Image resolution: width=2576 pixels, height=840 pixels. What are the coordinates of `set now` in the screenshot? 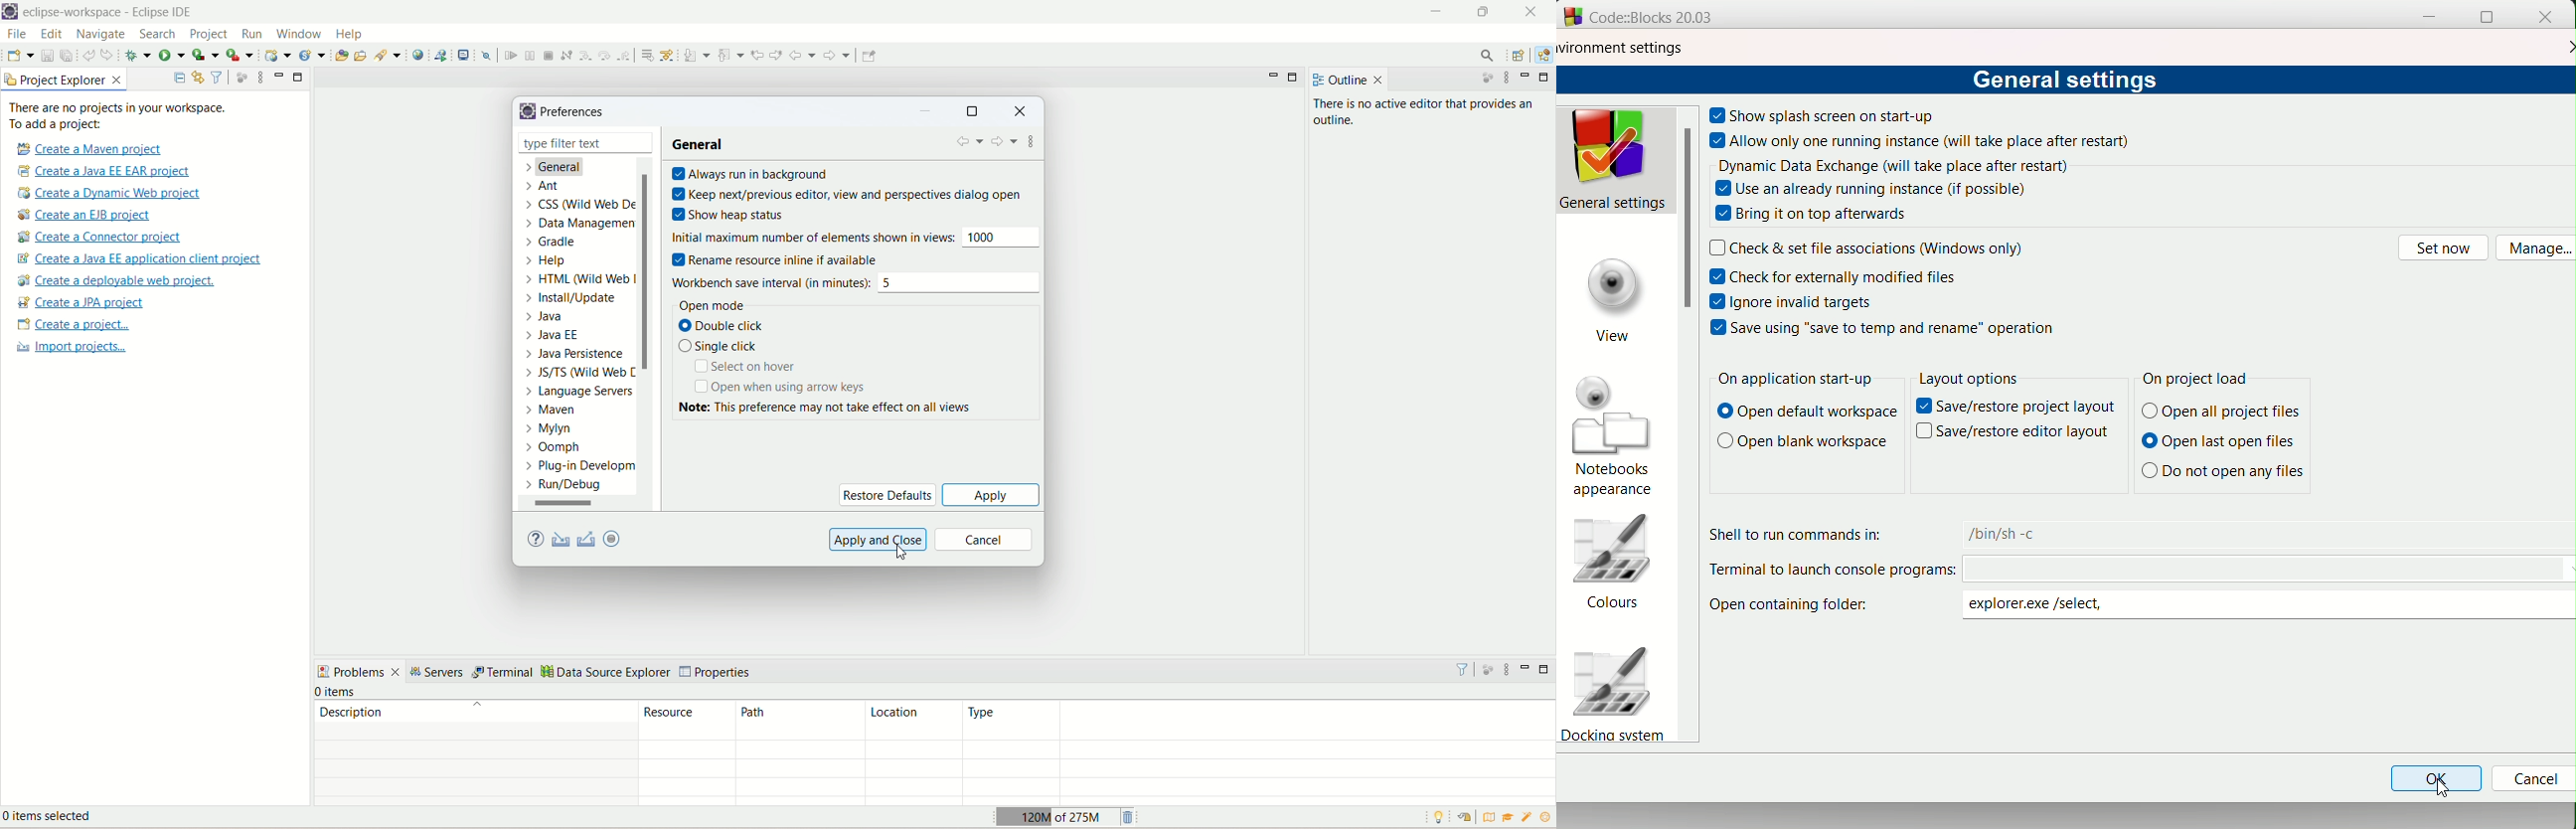 It's located at (2443, 248).